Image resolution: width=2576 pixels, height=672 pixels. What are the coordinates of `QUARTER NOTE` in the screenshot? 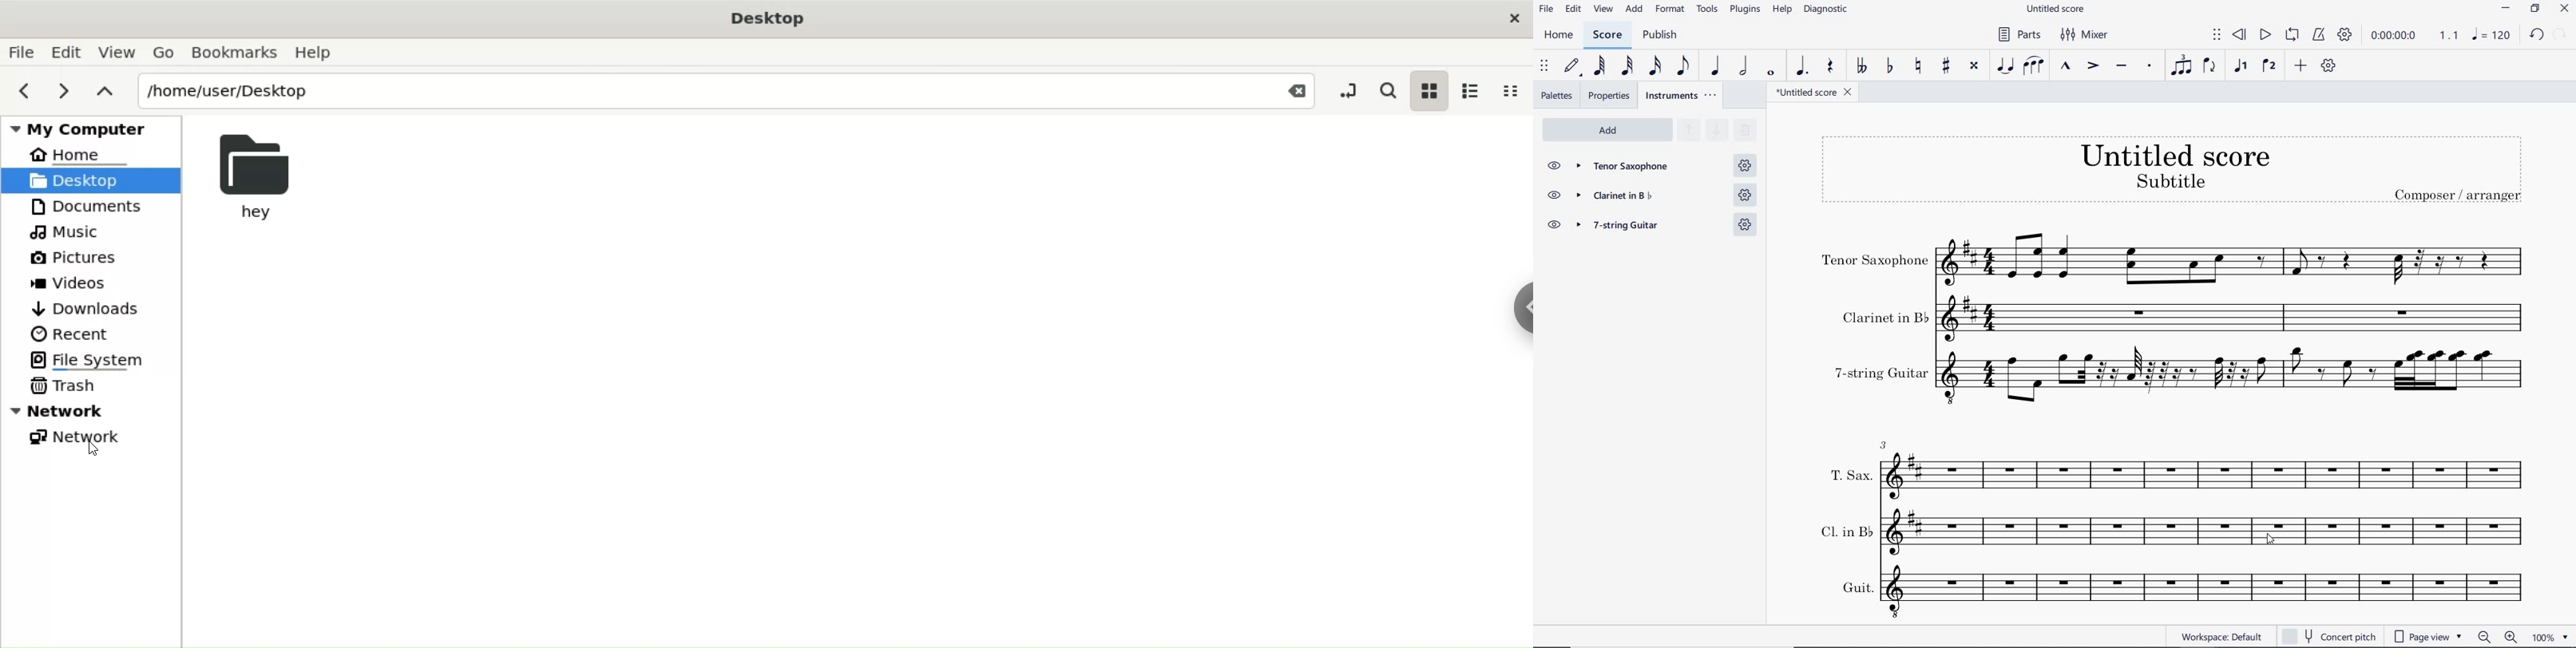 It's located at (1716, 66).